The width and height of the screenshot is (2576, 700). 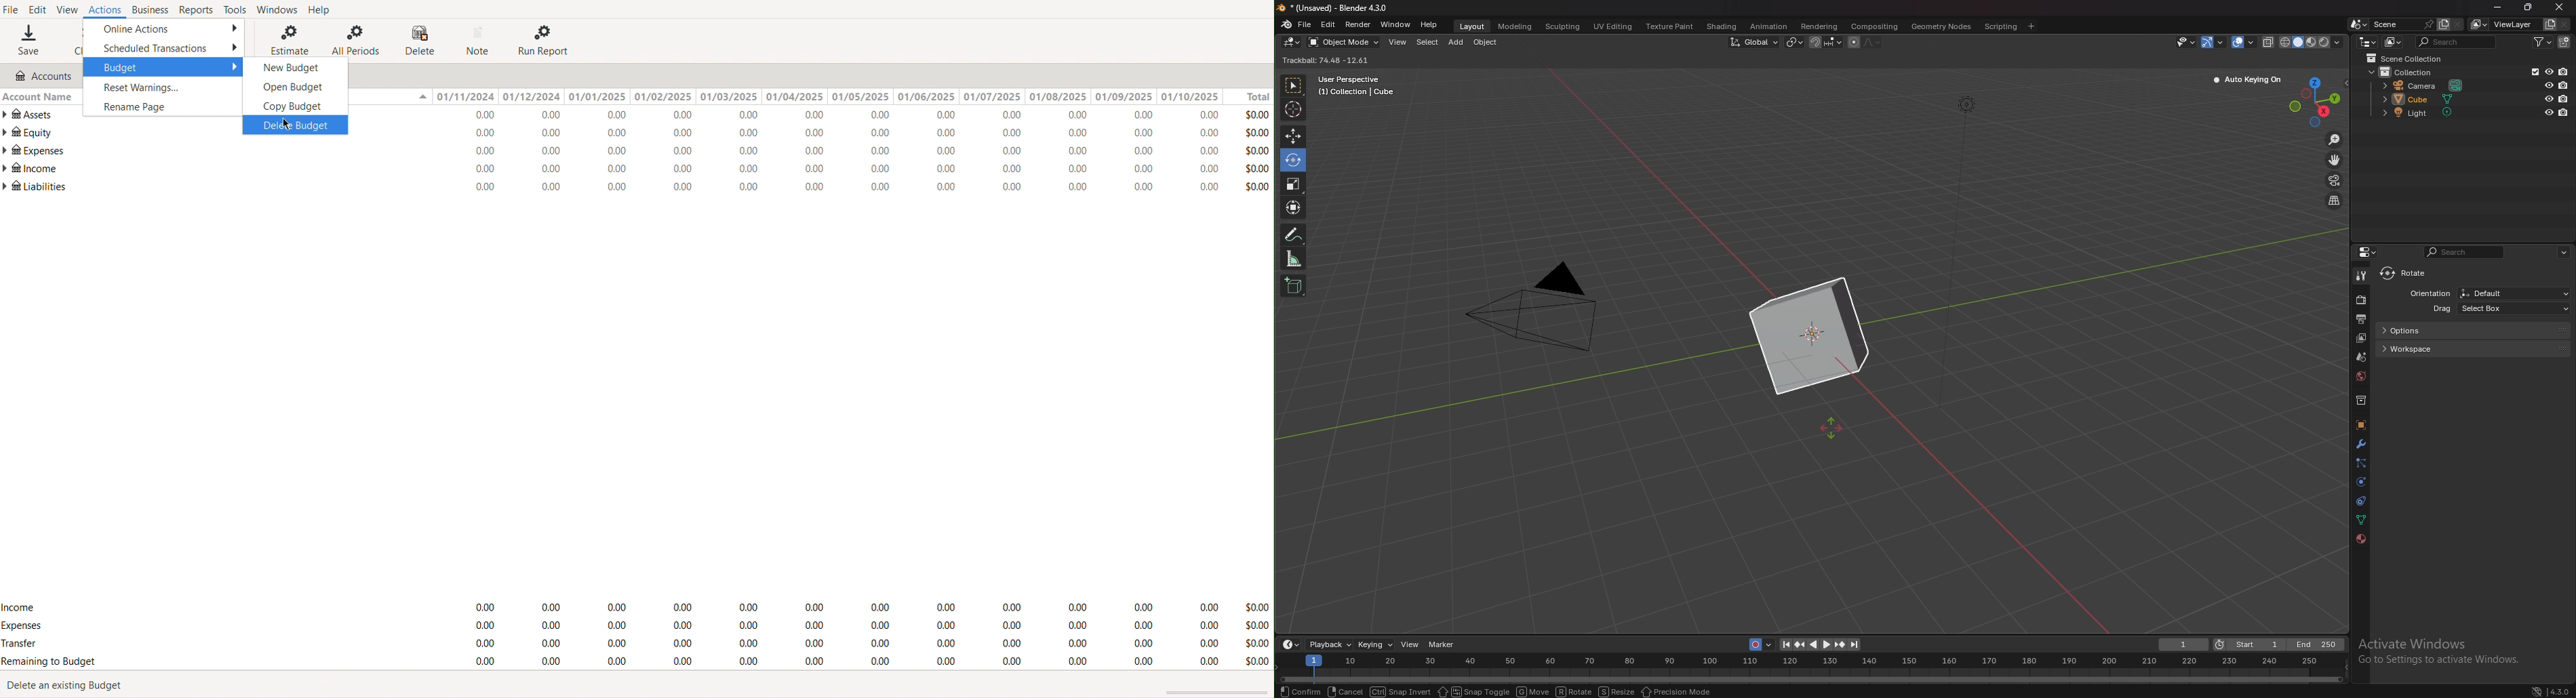 What do you see at coordinates (21, 605) in the screenshot?
I see `Income` at bounding box center [21, 605].